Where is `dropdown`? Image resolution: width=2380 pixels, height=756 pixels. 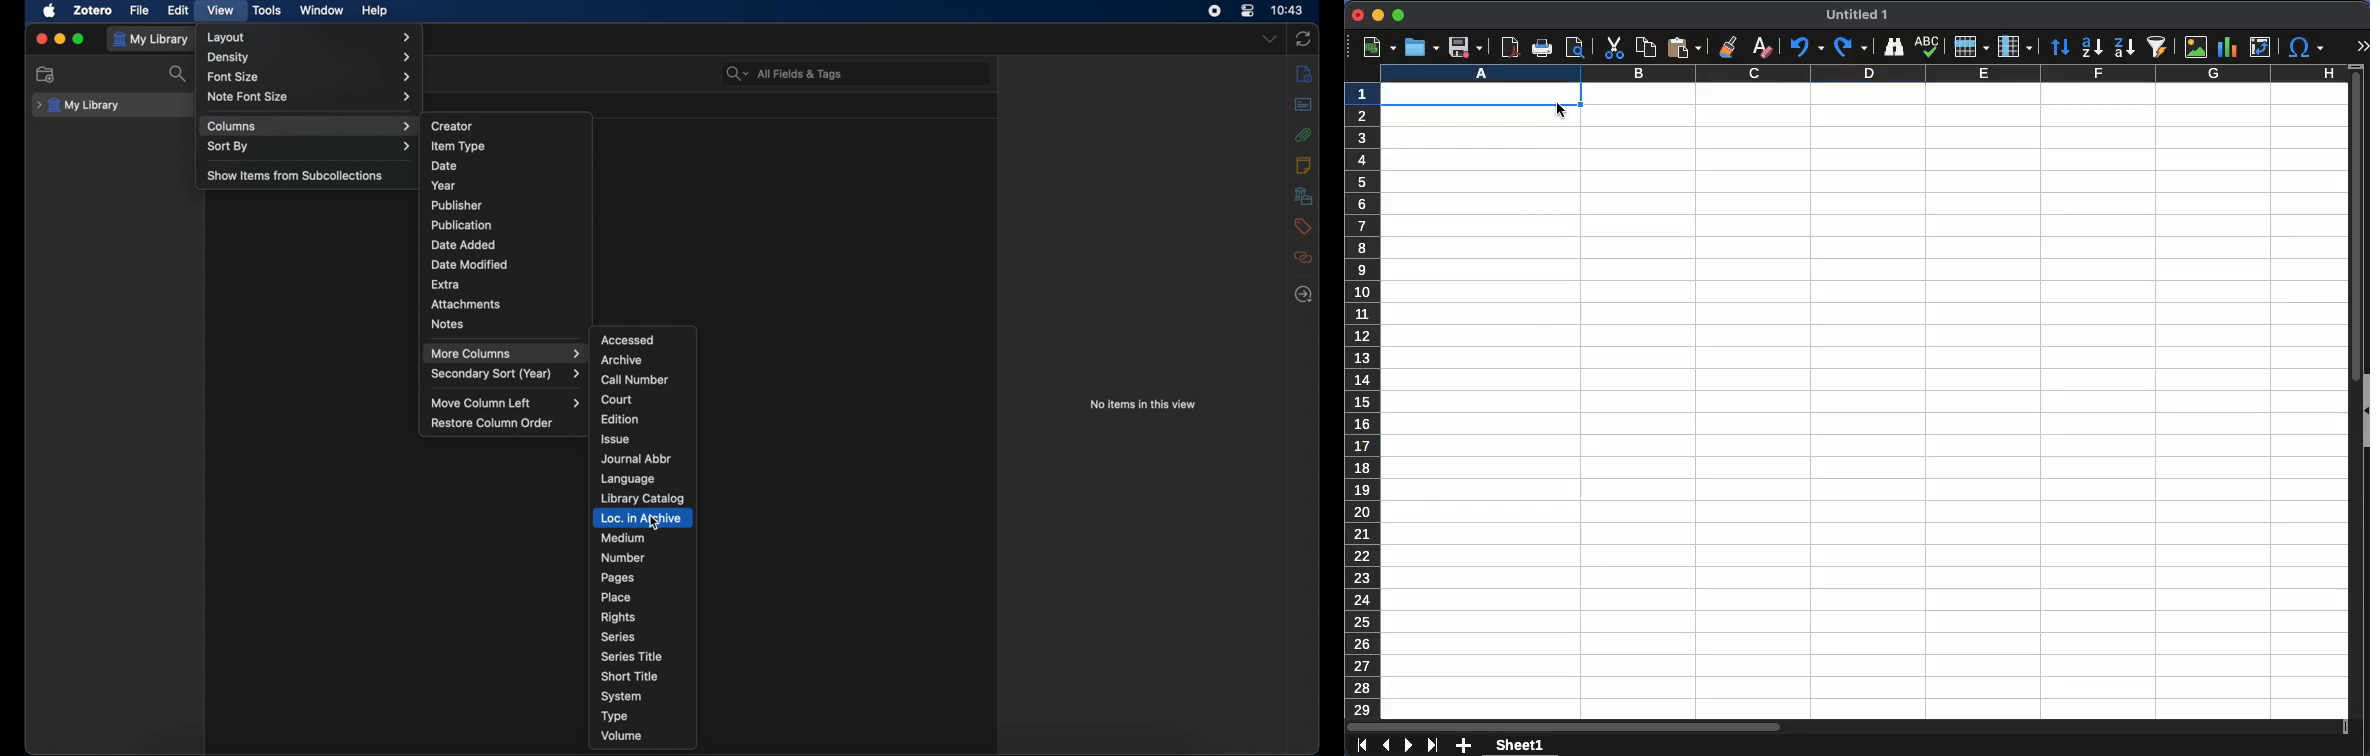 dropdown is located at coordinates (1270, 39).